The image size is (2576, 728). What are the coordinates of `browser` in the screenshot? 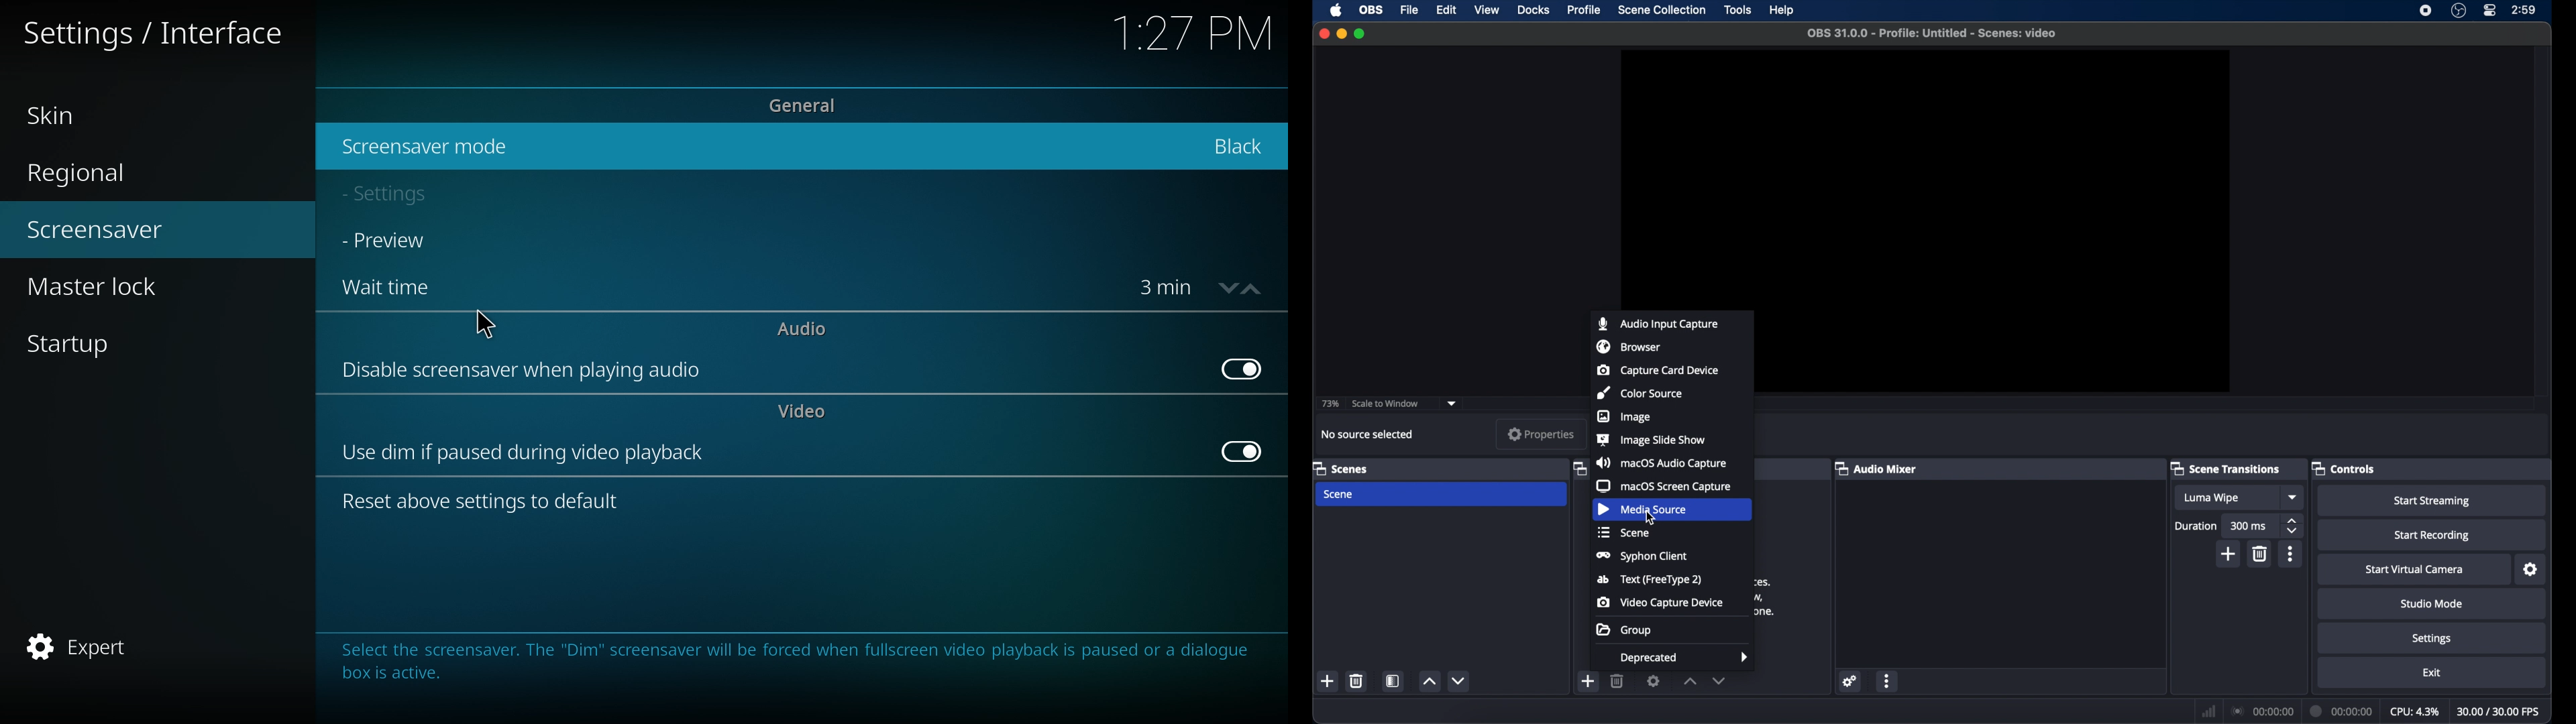 It's located at (1627, 347).